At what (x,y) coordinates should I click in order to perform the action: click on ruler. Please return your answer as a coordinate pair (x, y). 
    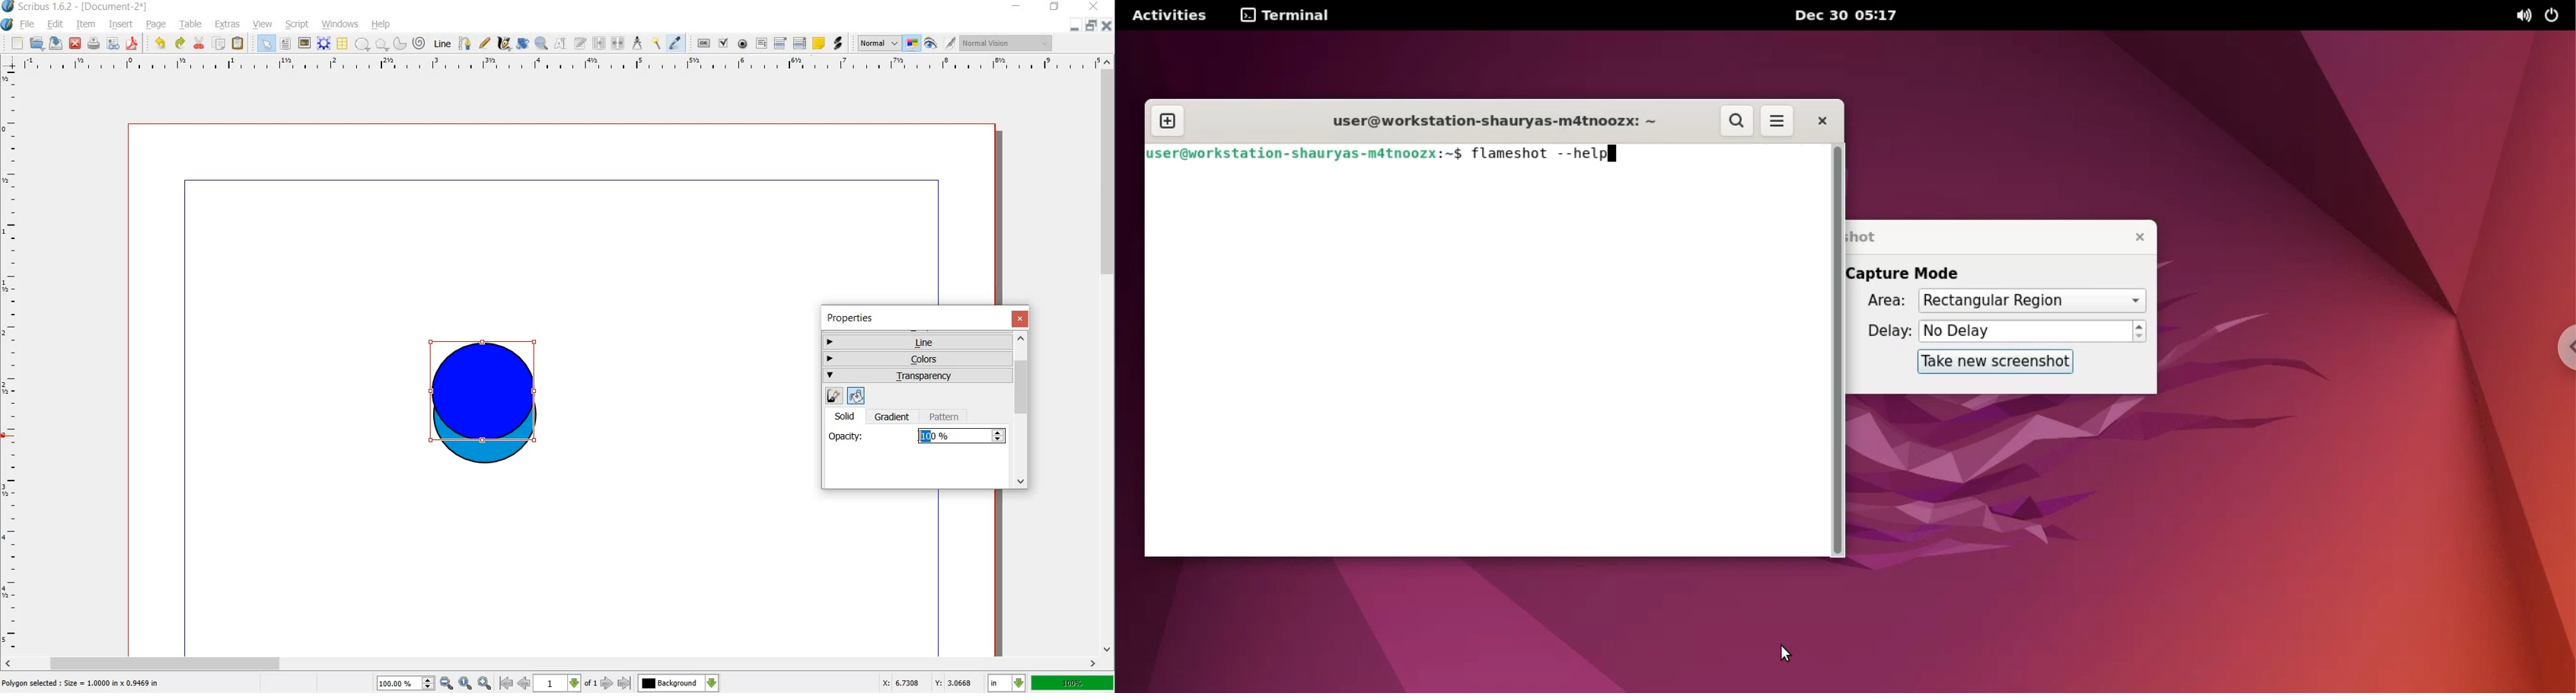
    Looking at the image, I should click on (559, 67).